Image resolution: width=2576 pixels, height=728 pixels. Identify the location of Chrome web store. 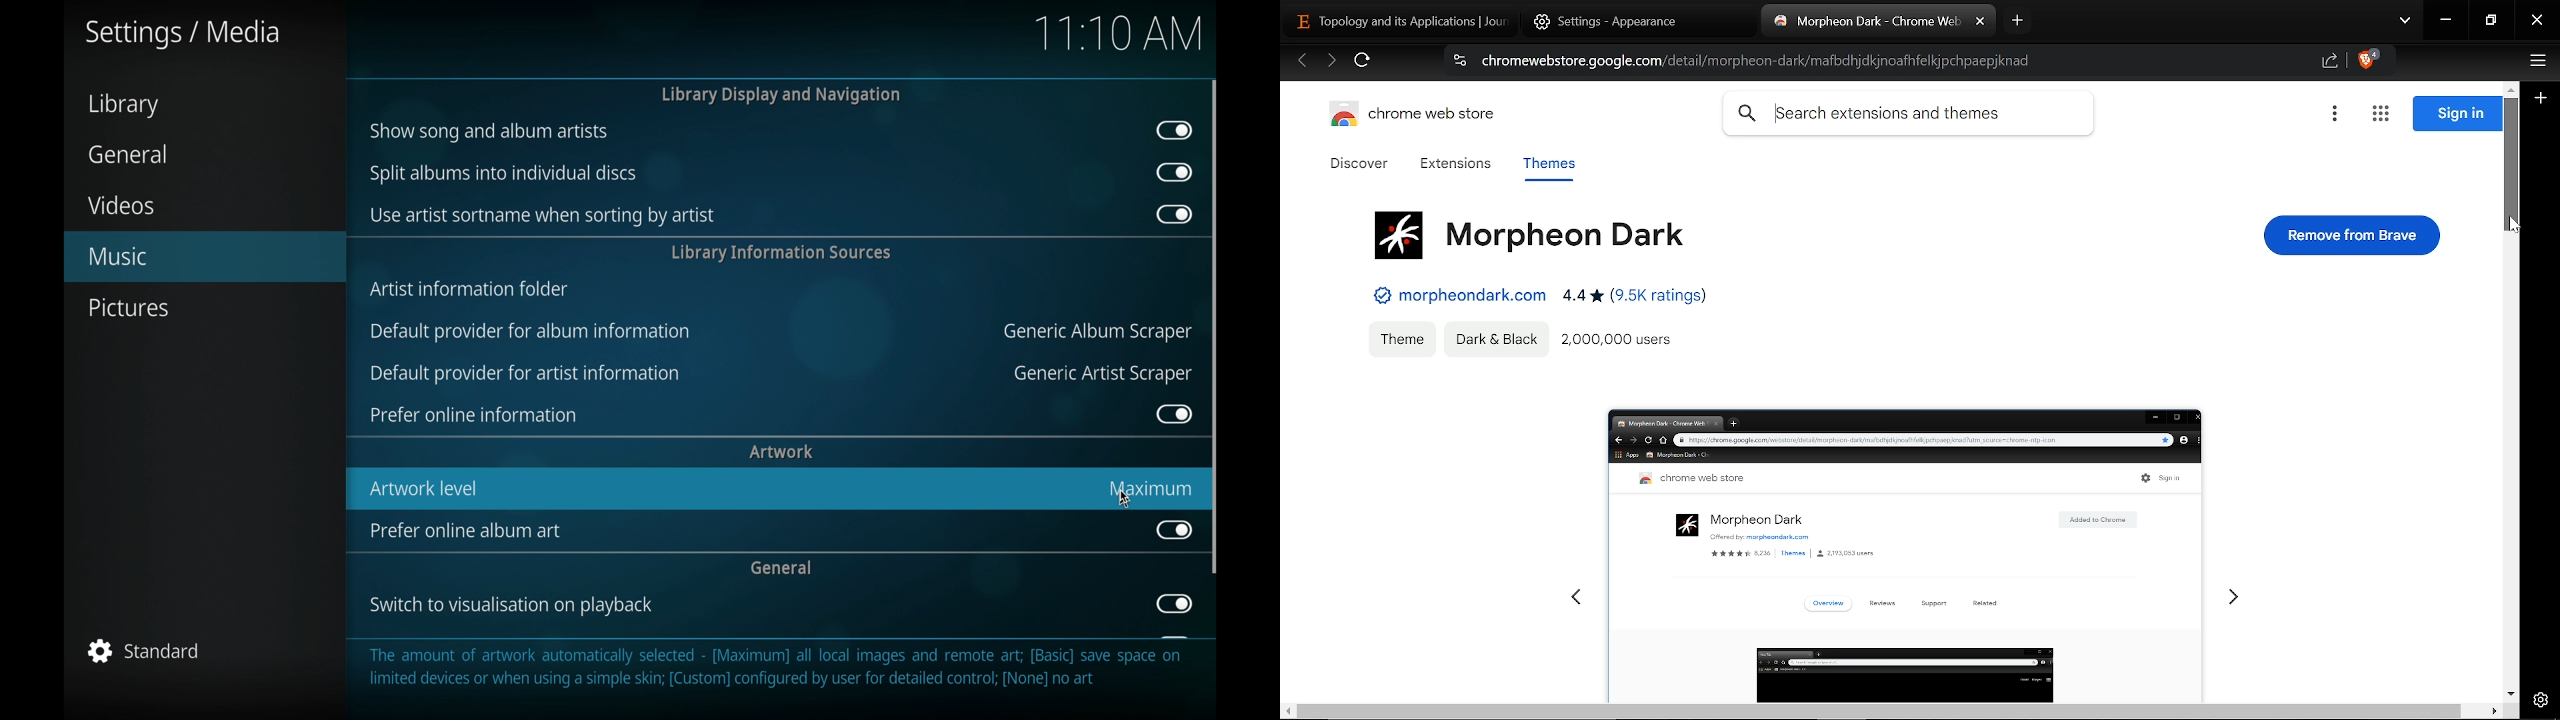
(1418, 117).